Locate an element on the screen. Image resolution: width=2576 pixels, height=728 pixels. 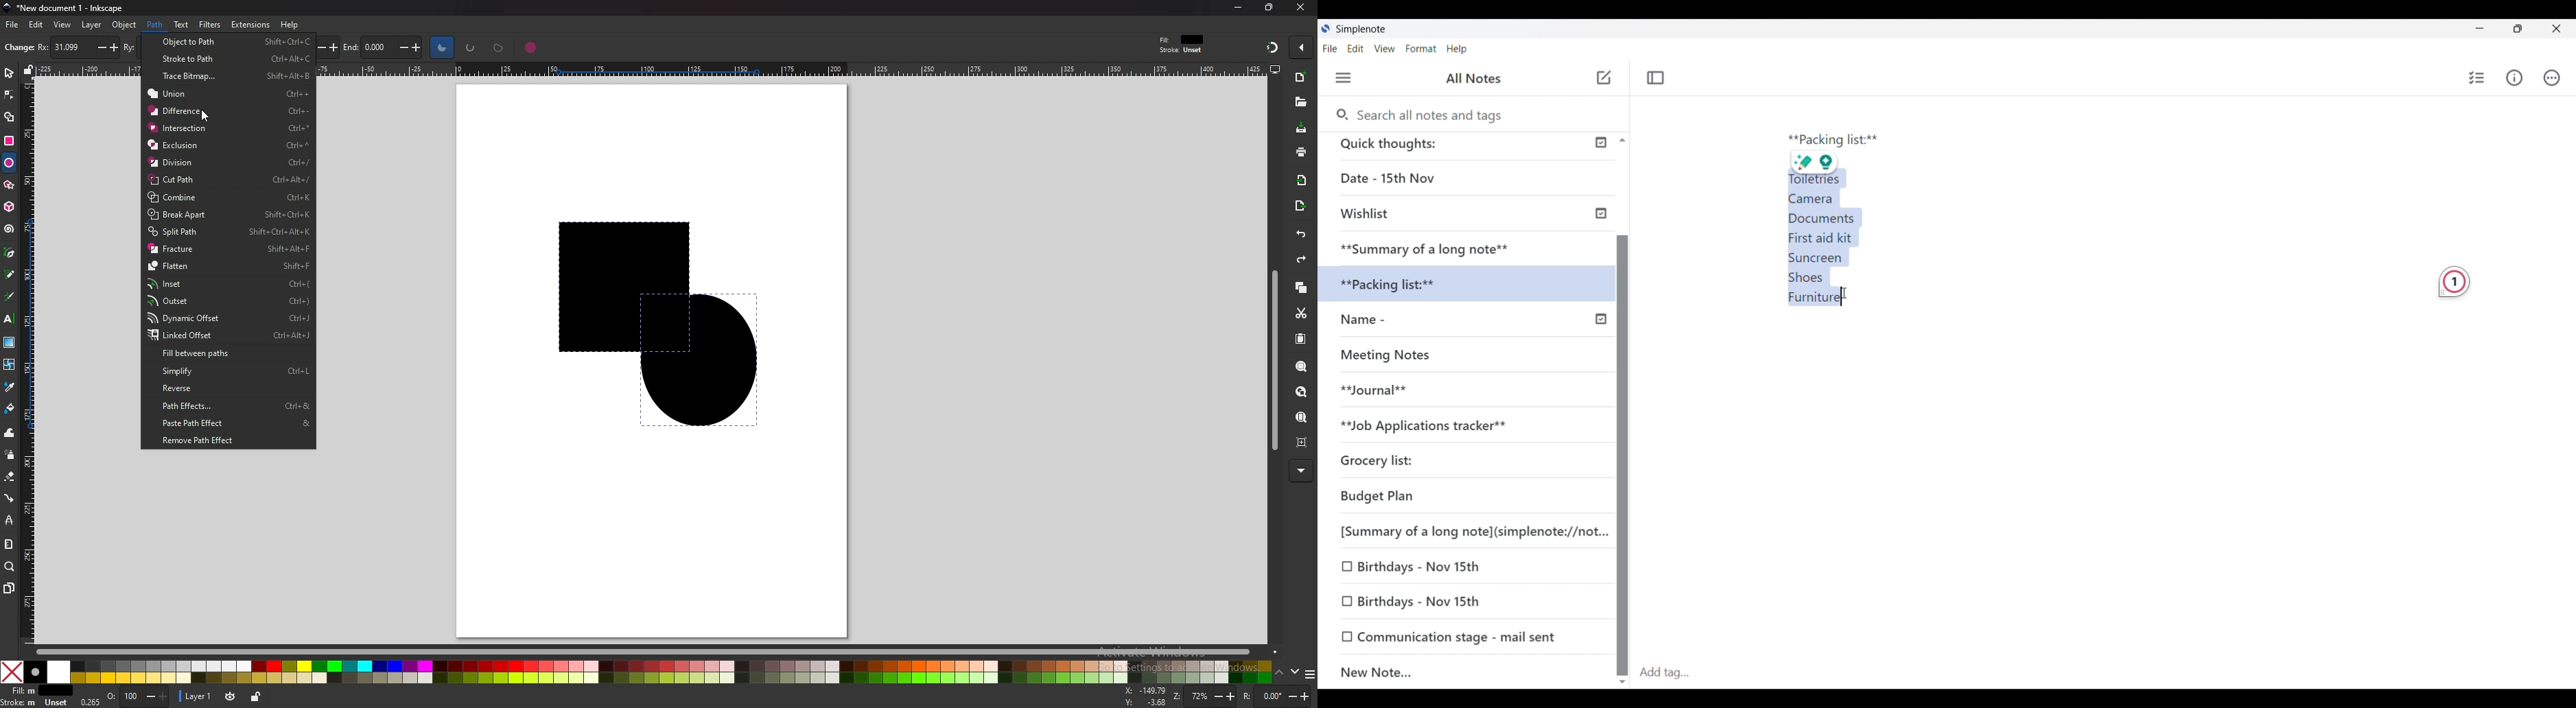
Grammarly extension is located at coordinates (2454, 282).